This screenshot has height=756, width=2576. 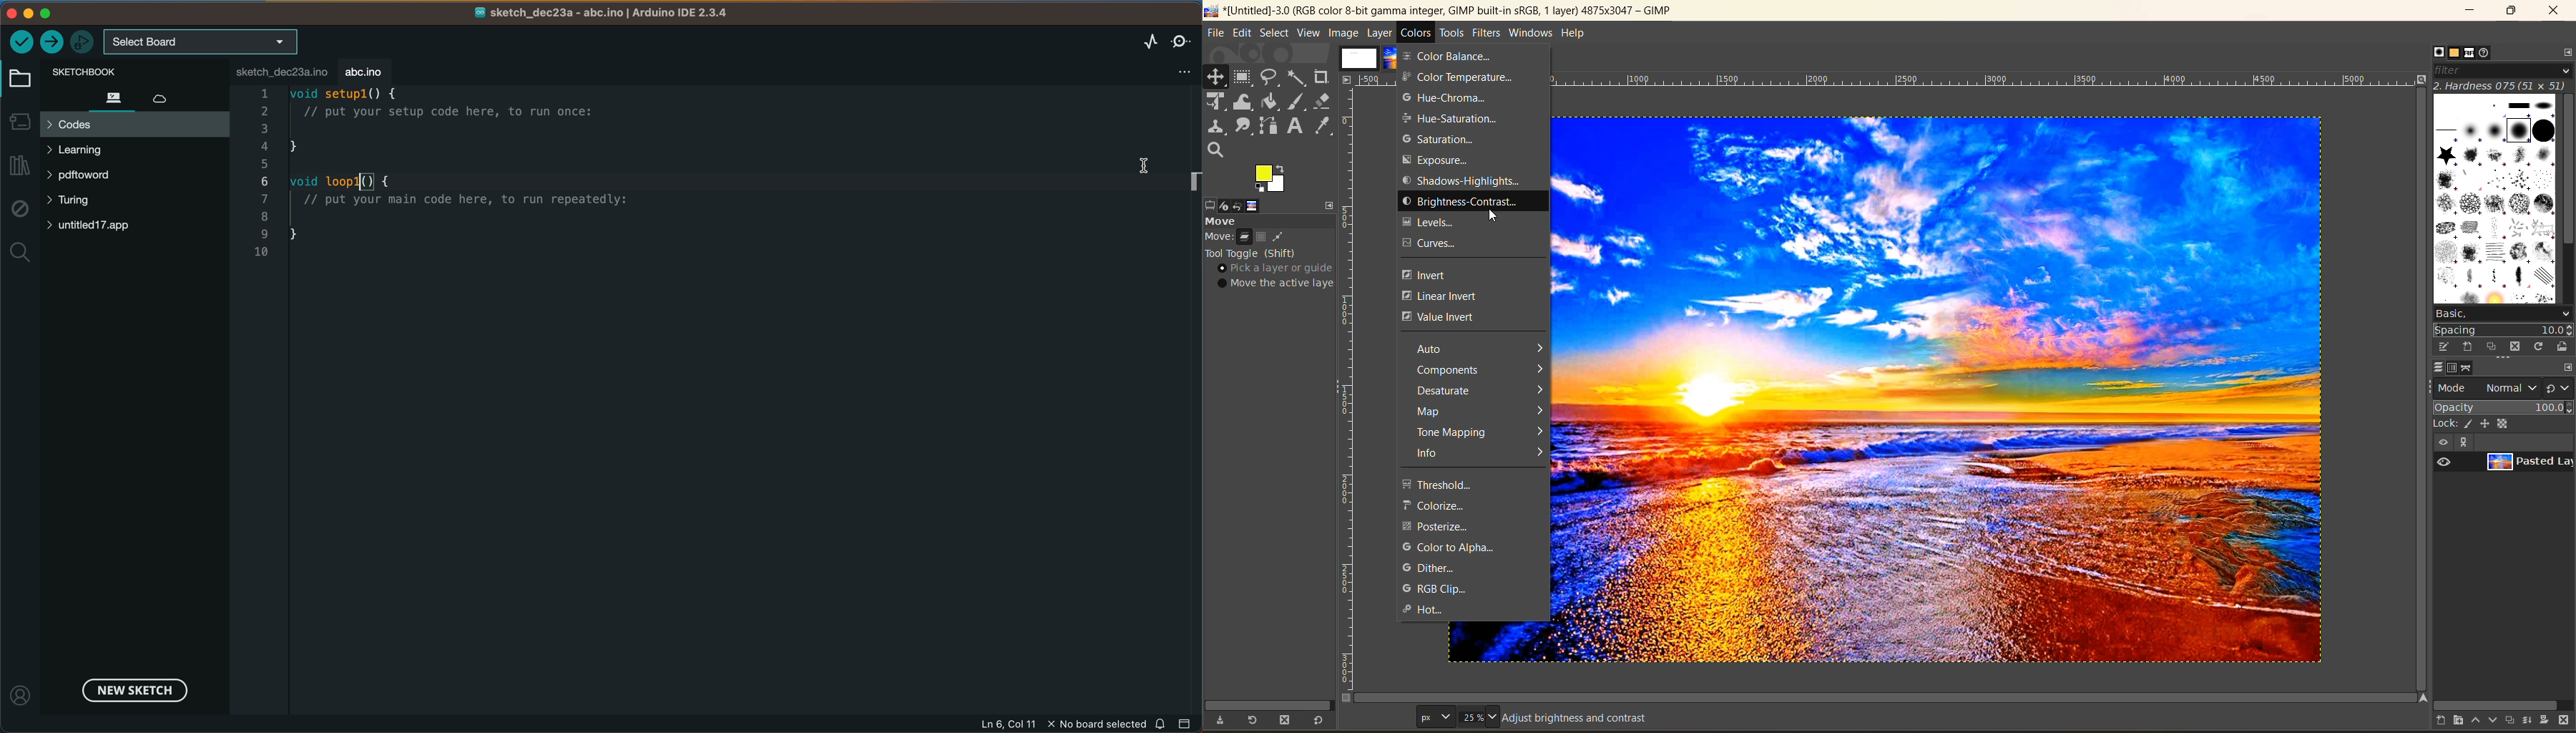 What do you see at coordinates (2444, 461) in the screenshot?
I see `preview` at bounding box center [2444, 461].